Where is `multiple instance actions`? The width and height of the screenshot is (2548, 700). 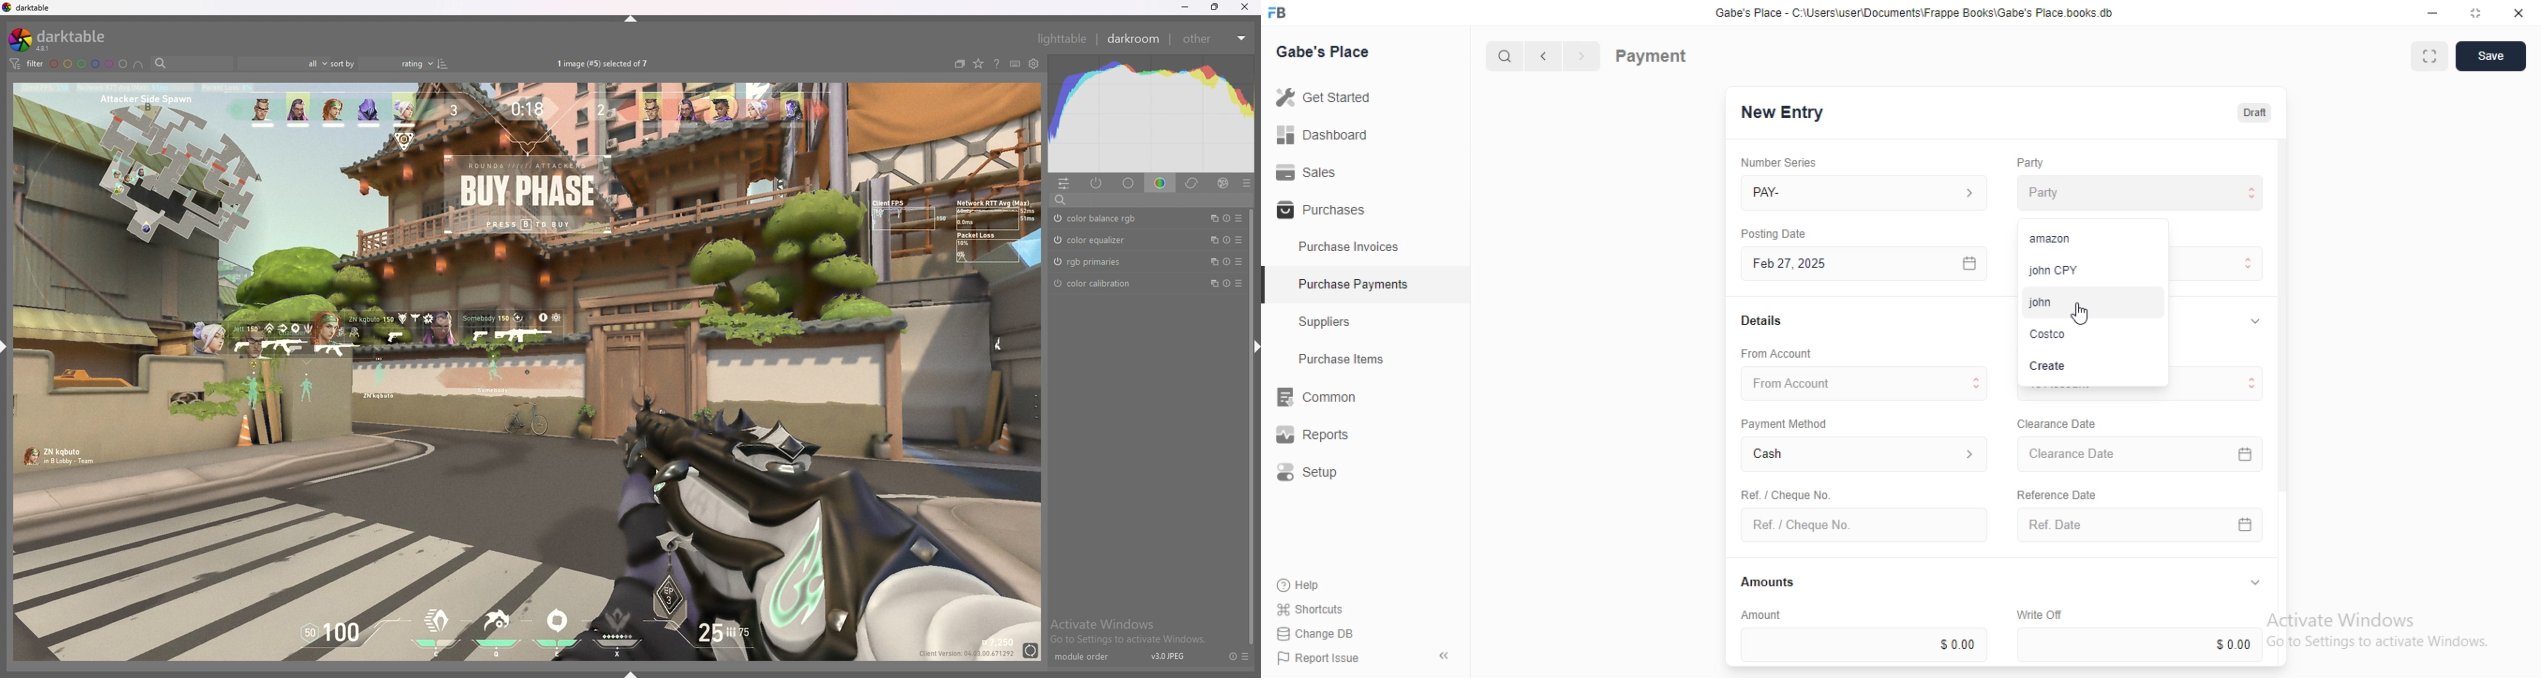 multiple instance actions is located at coordinates (1210, 262).